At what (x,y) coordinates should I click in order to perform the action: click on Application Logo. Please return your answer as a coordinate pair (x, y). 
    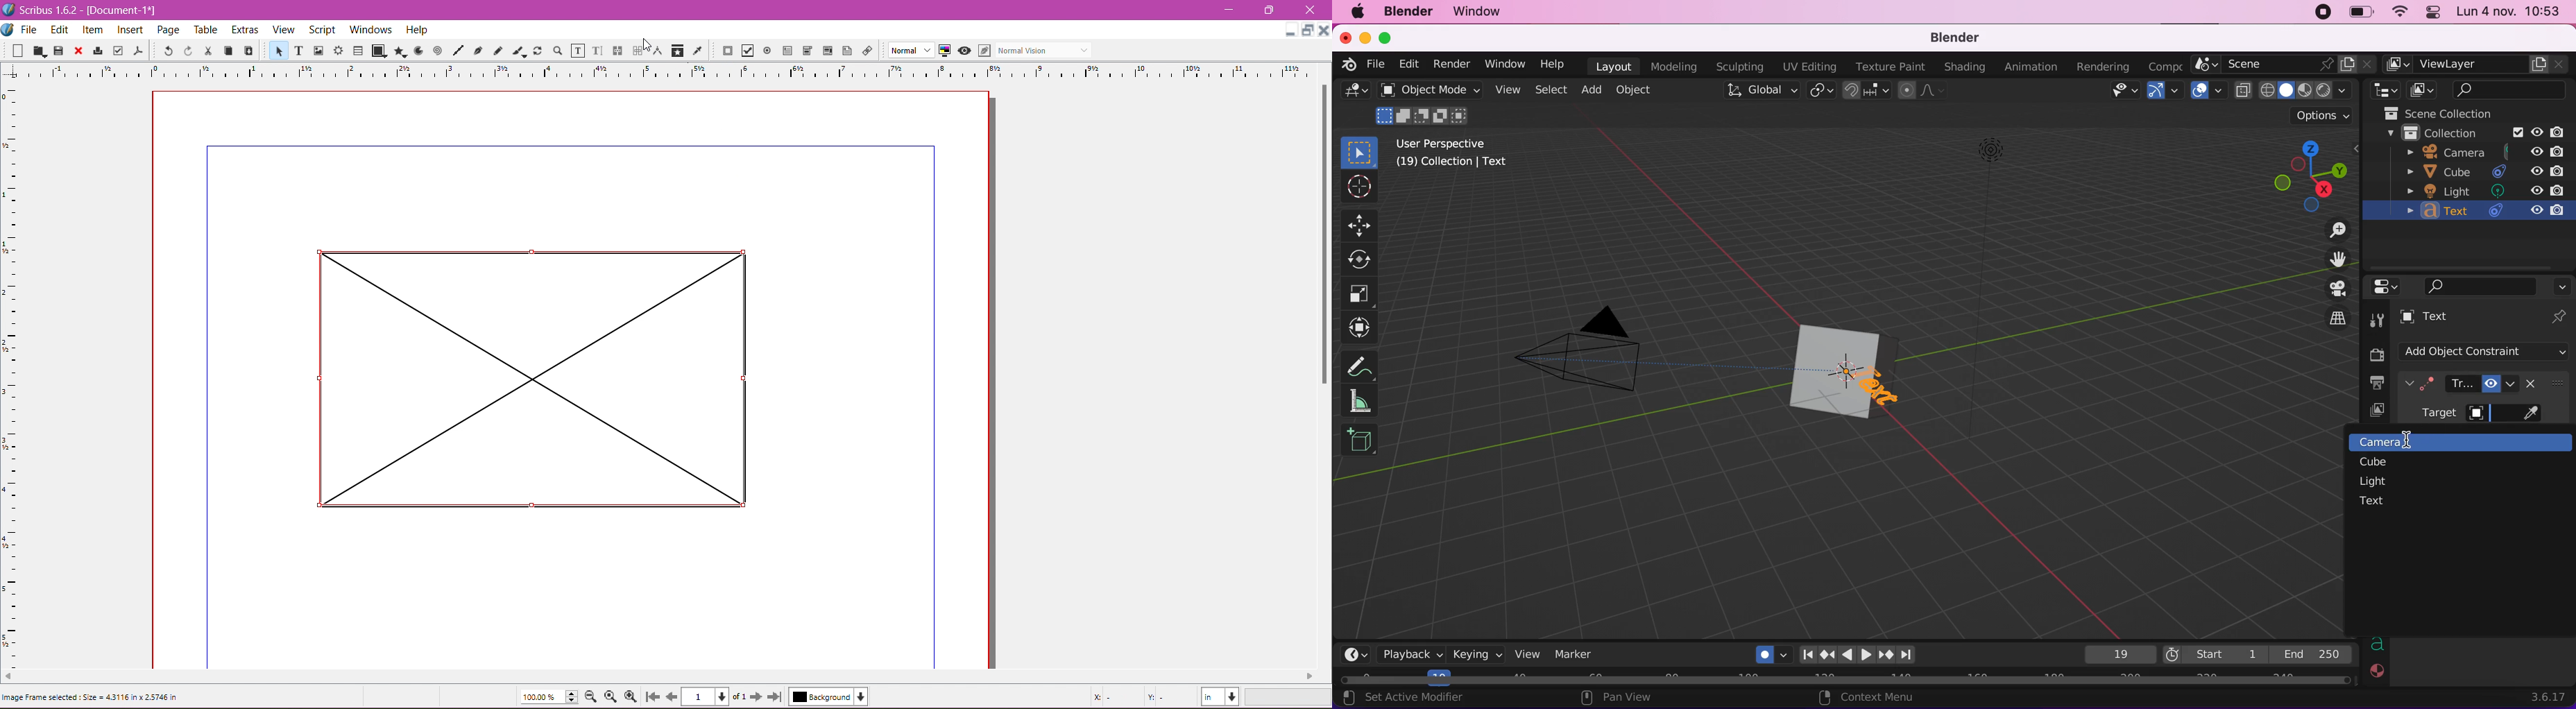
    Looking at the image, I should click on (8, 10).